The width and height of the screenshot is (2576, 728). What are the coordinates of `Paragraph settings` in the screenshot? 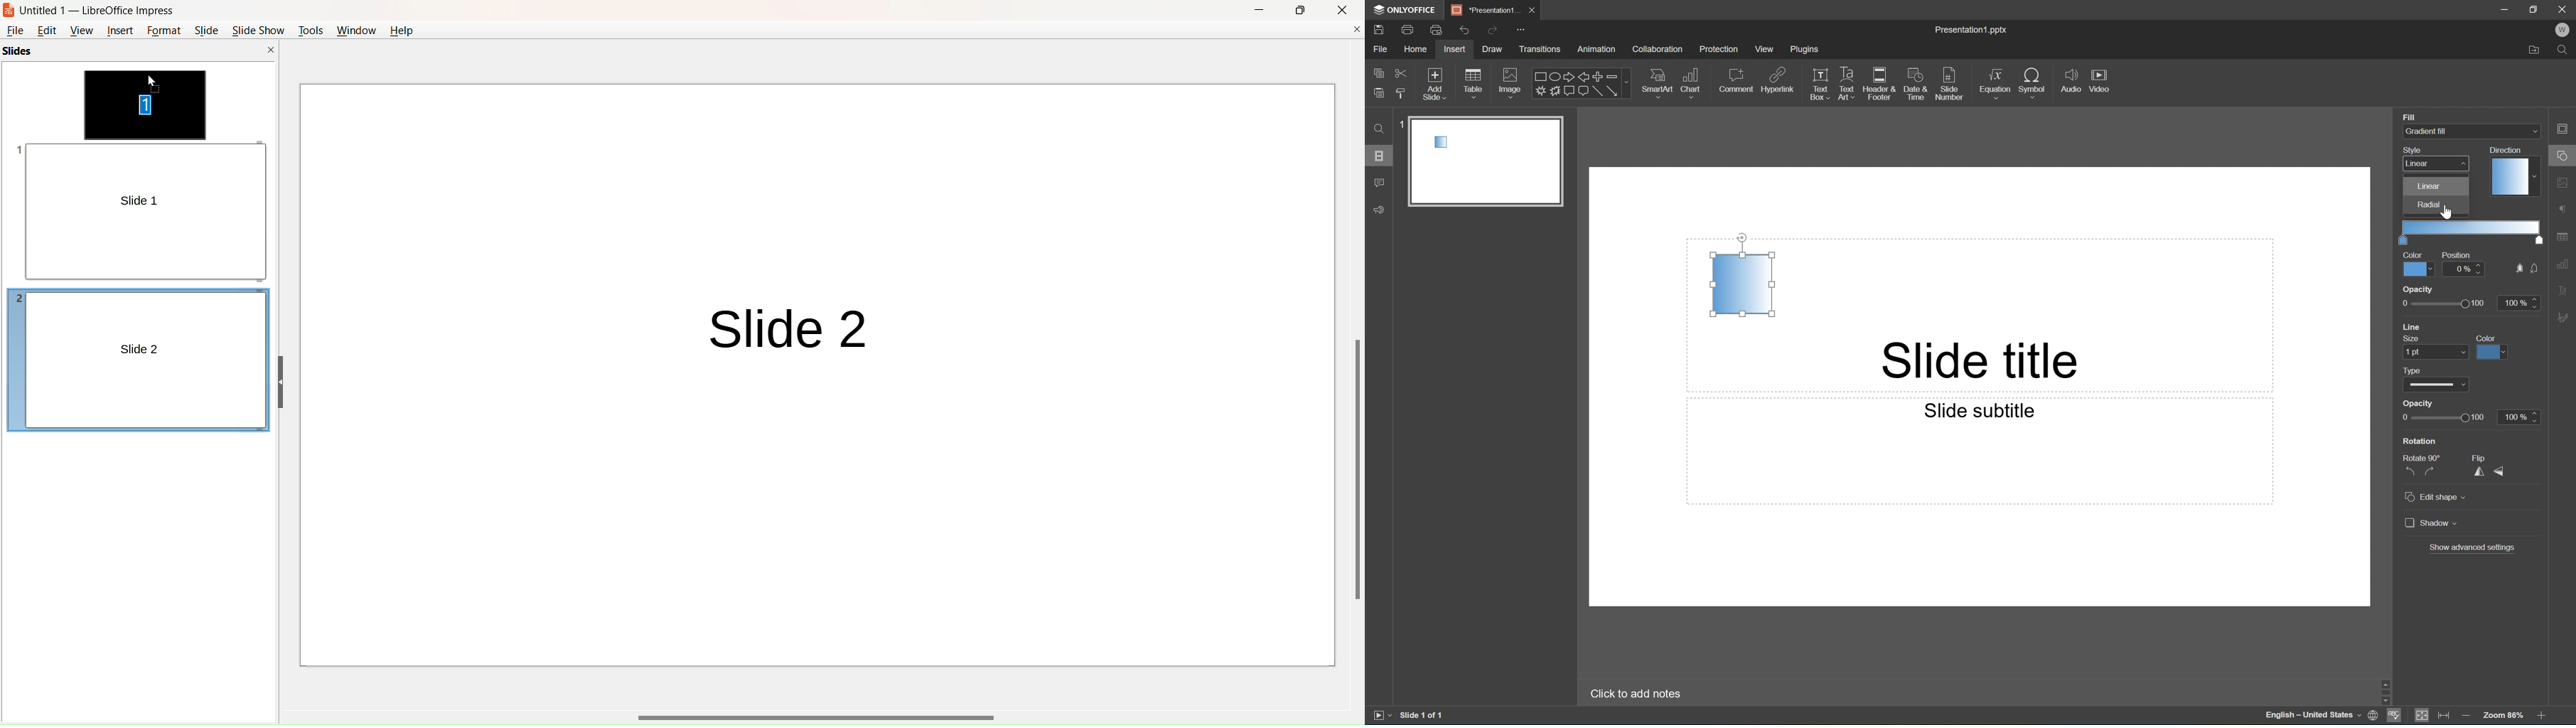 It's located at (2565, 210).